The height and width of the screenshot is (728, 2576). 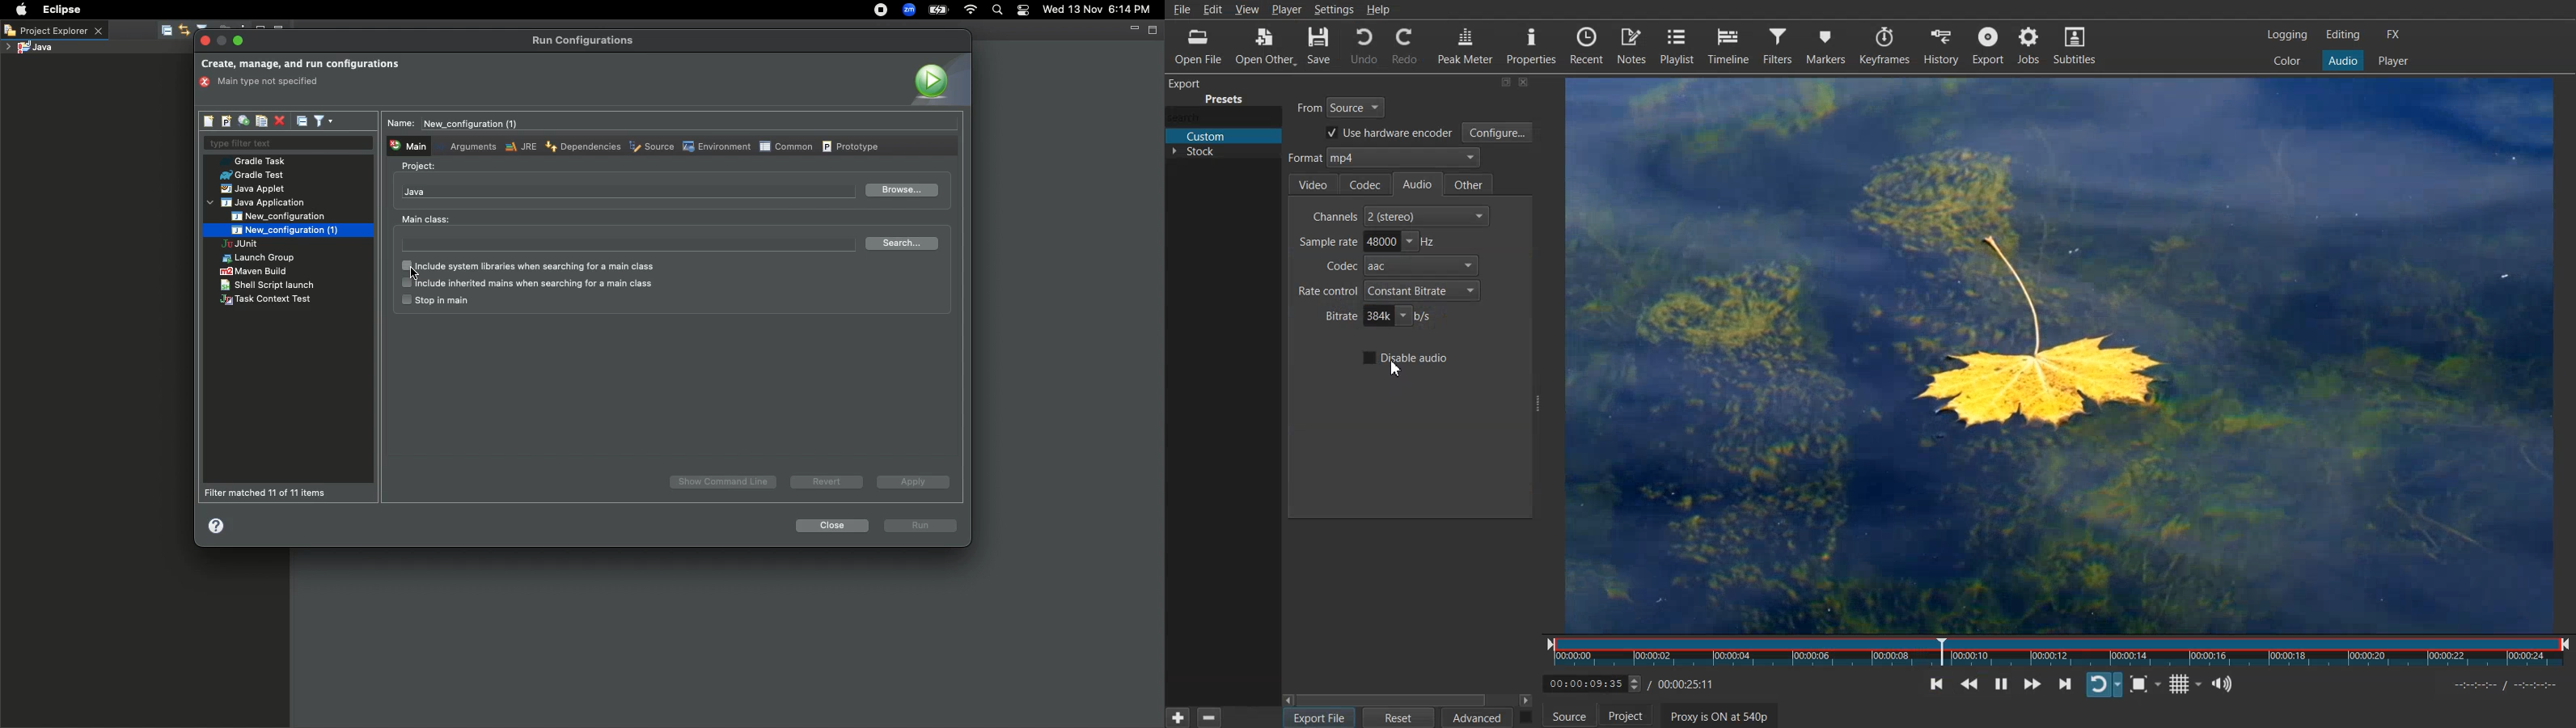 What do you see at coordinates (323, 120) in the screenshot?
I see `Filter launch configurations` at bounding box center [323, 120].